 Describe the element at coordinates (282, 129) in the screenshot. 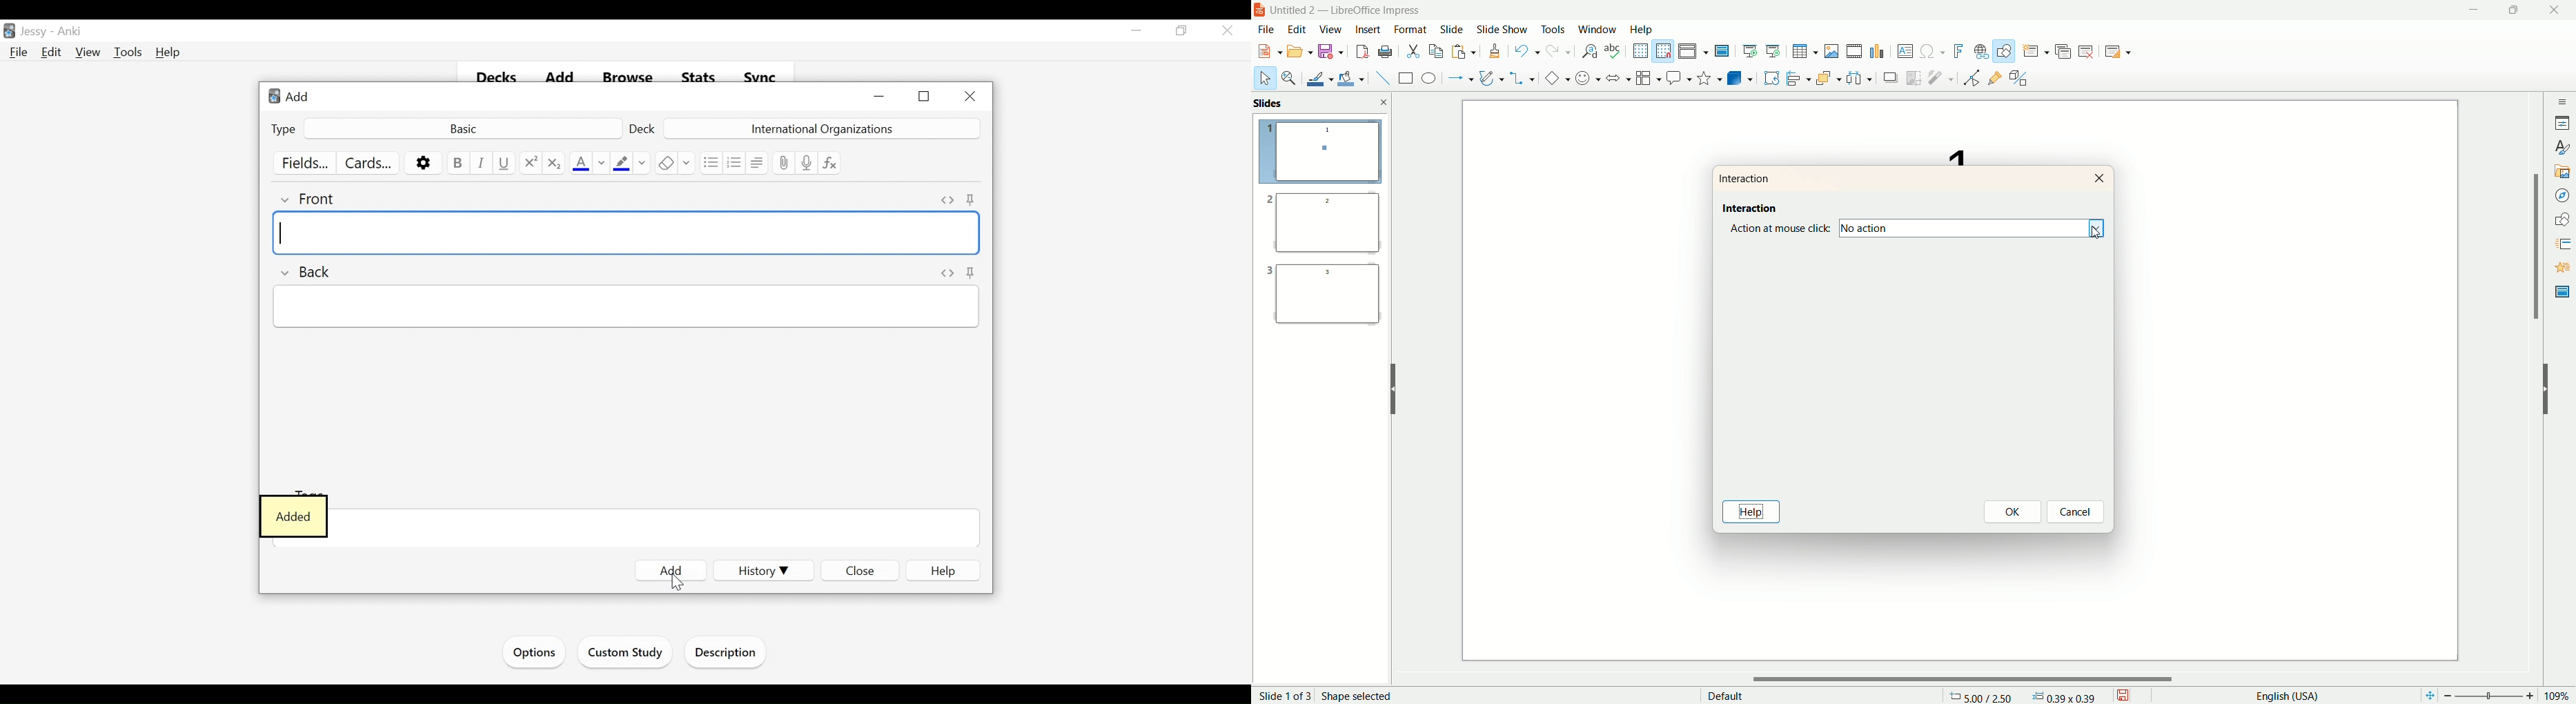

I see `Type` at that location.